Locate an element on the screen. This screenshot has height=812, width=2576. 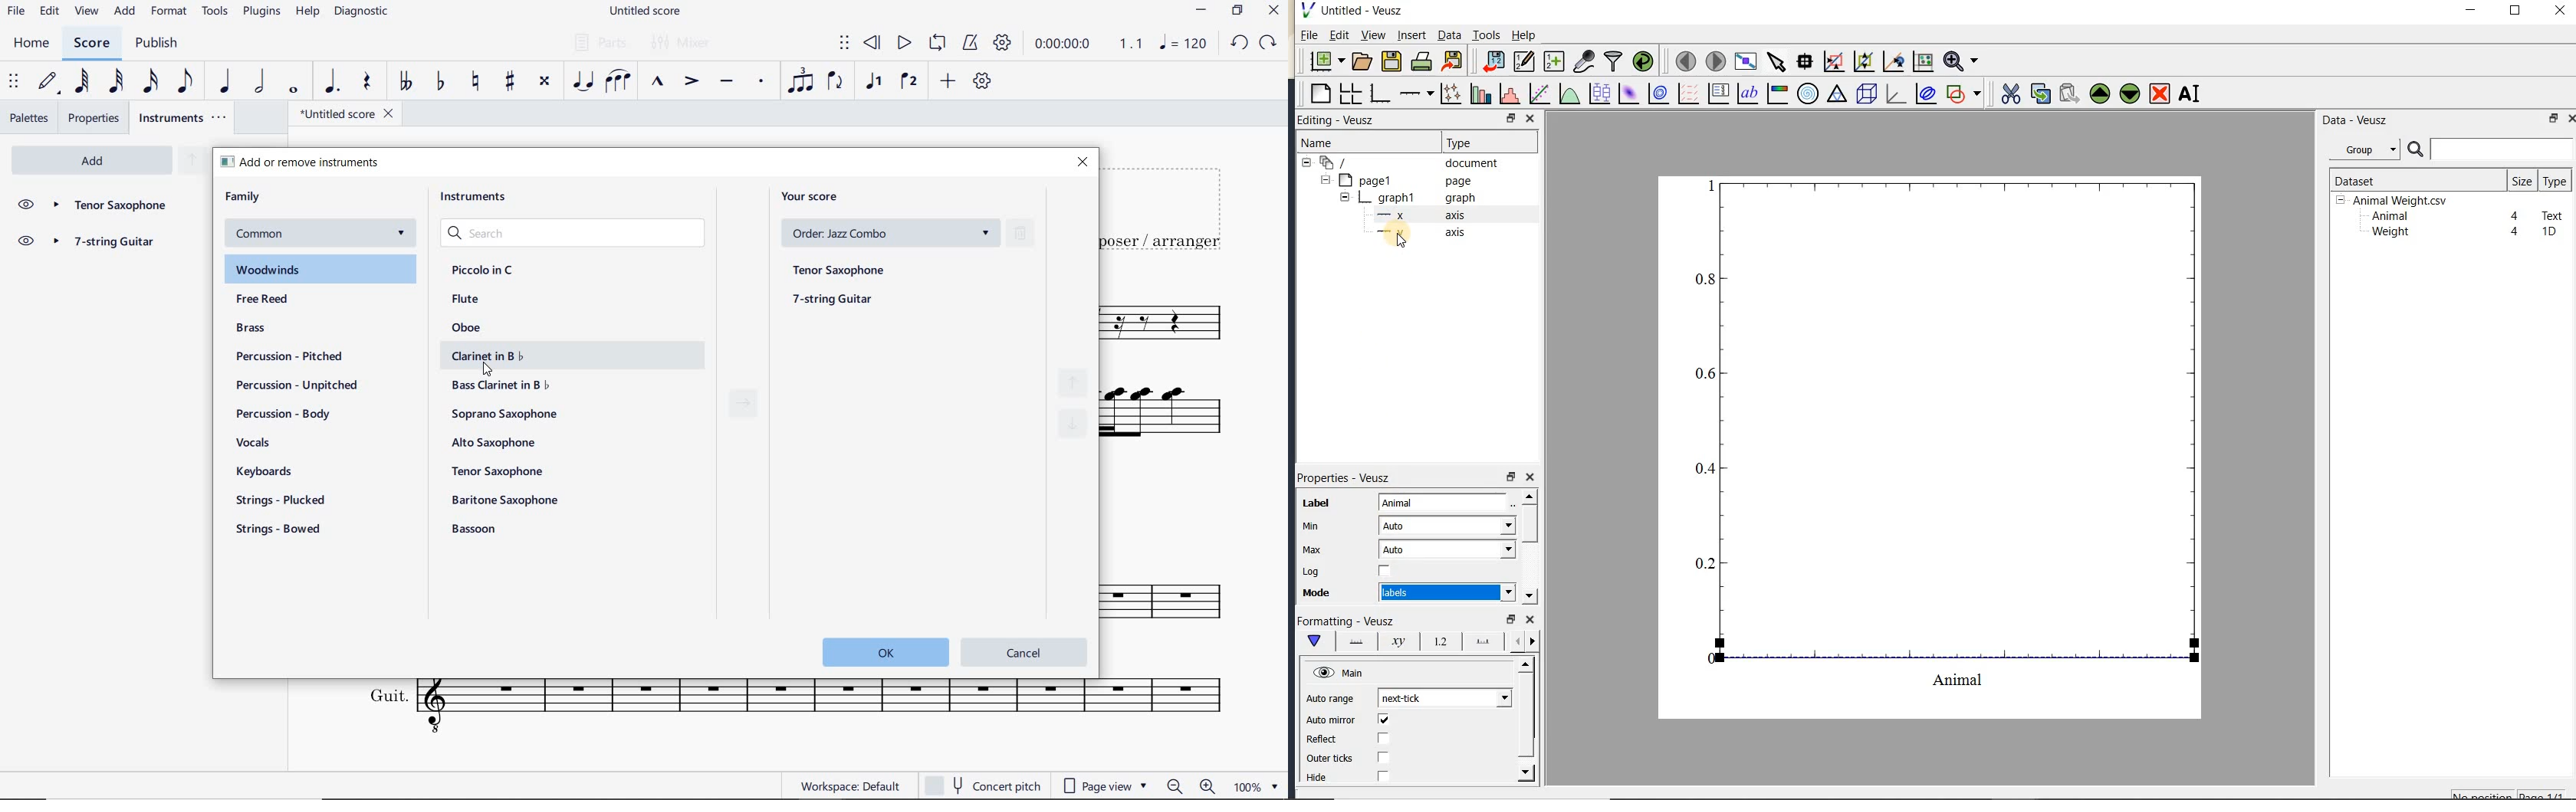
SCORE is located at coordinates (90, 43).